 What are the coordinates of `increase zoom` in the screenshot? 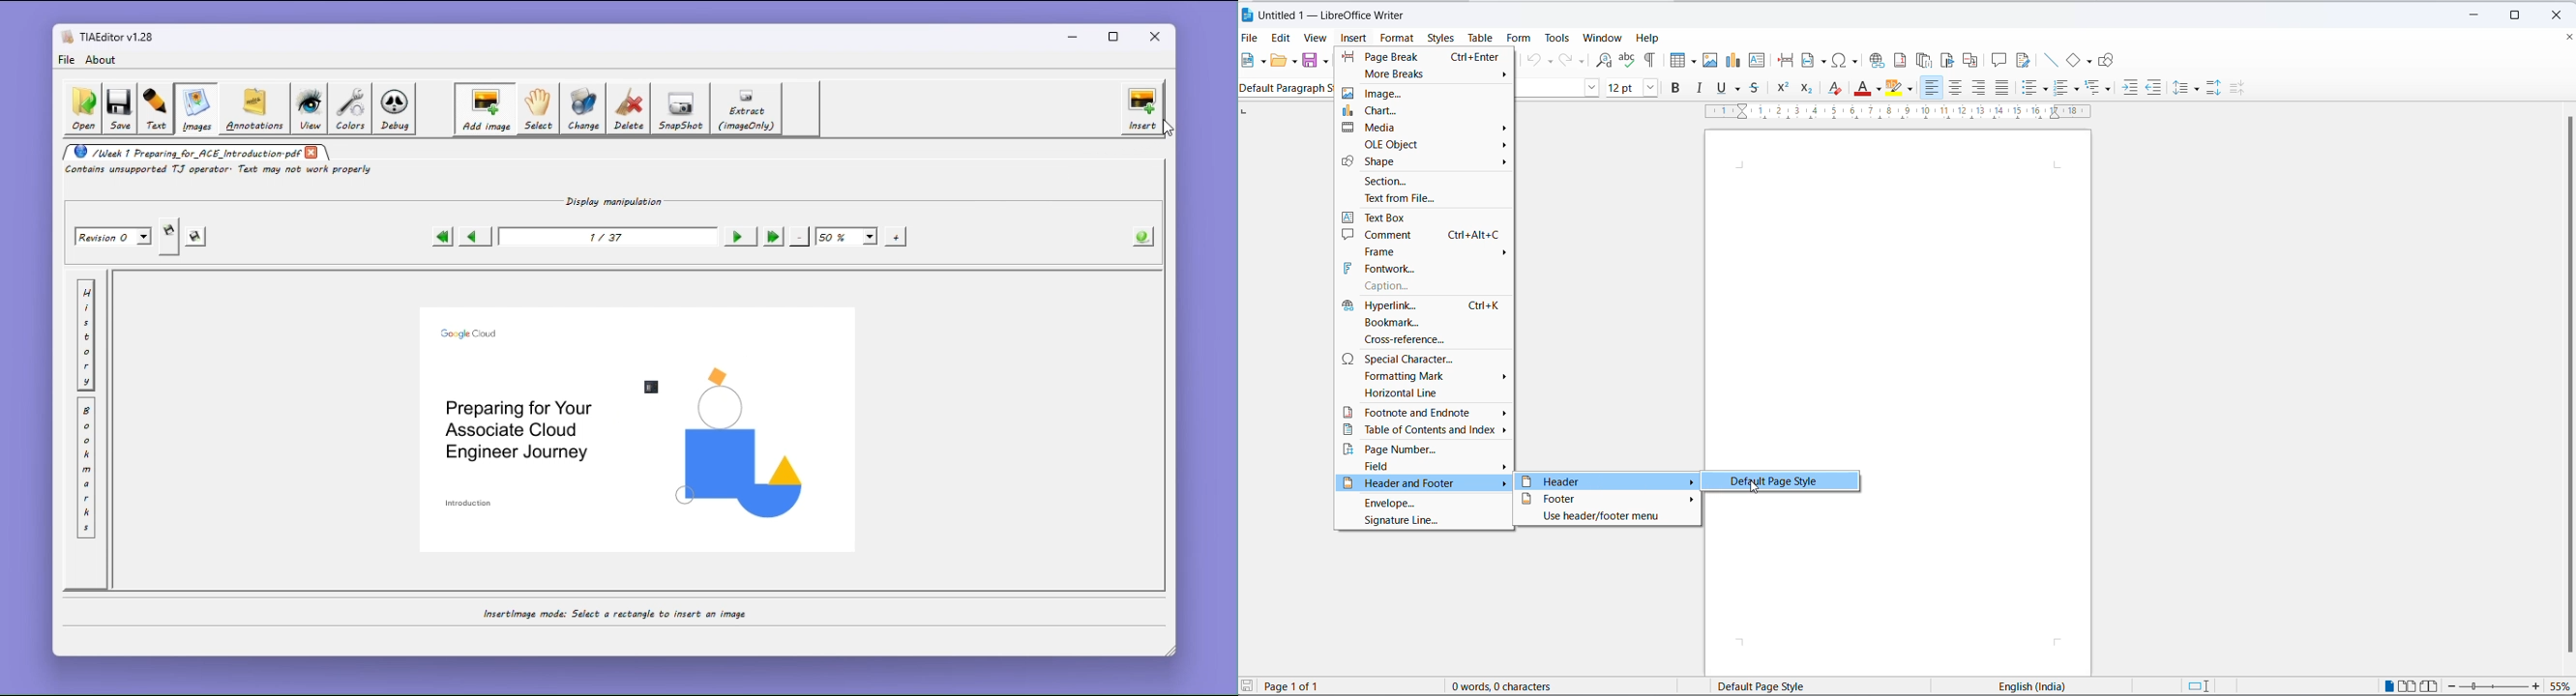 It's located at (2536, 687).